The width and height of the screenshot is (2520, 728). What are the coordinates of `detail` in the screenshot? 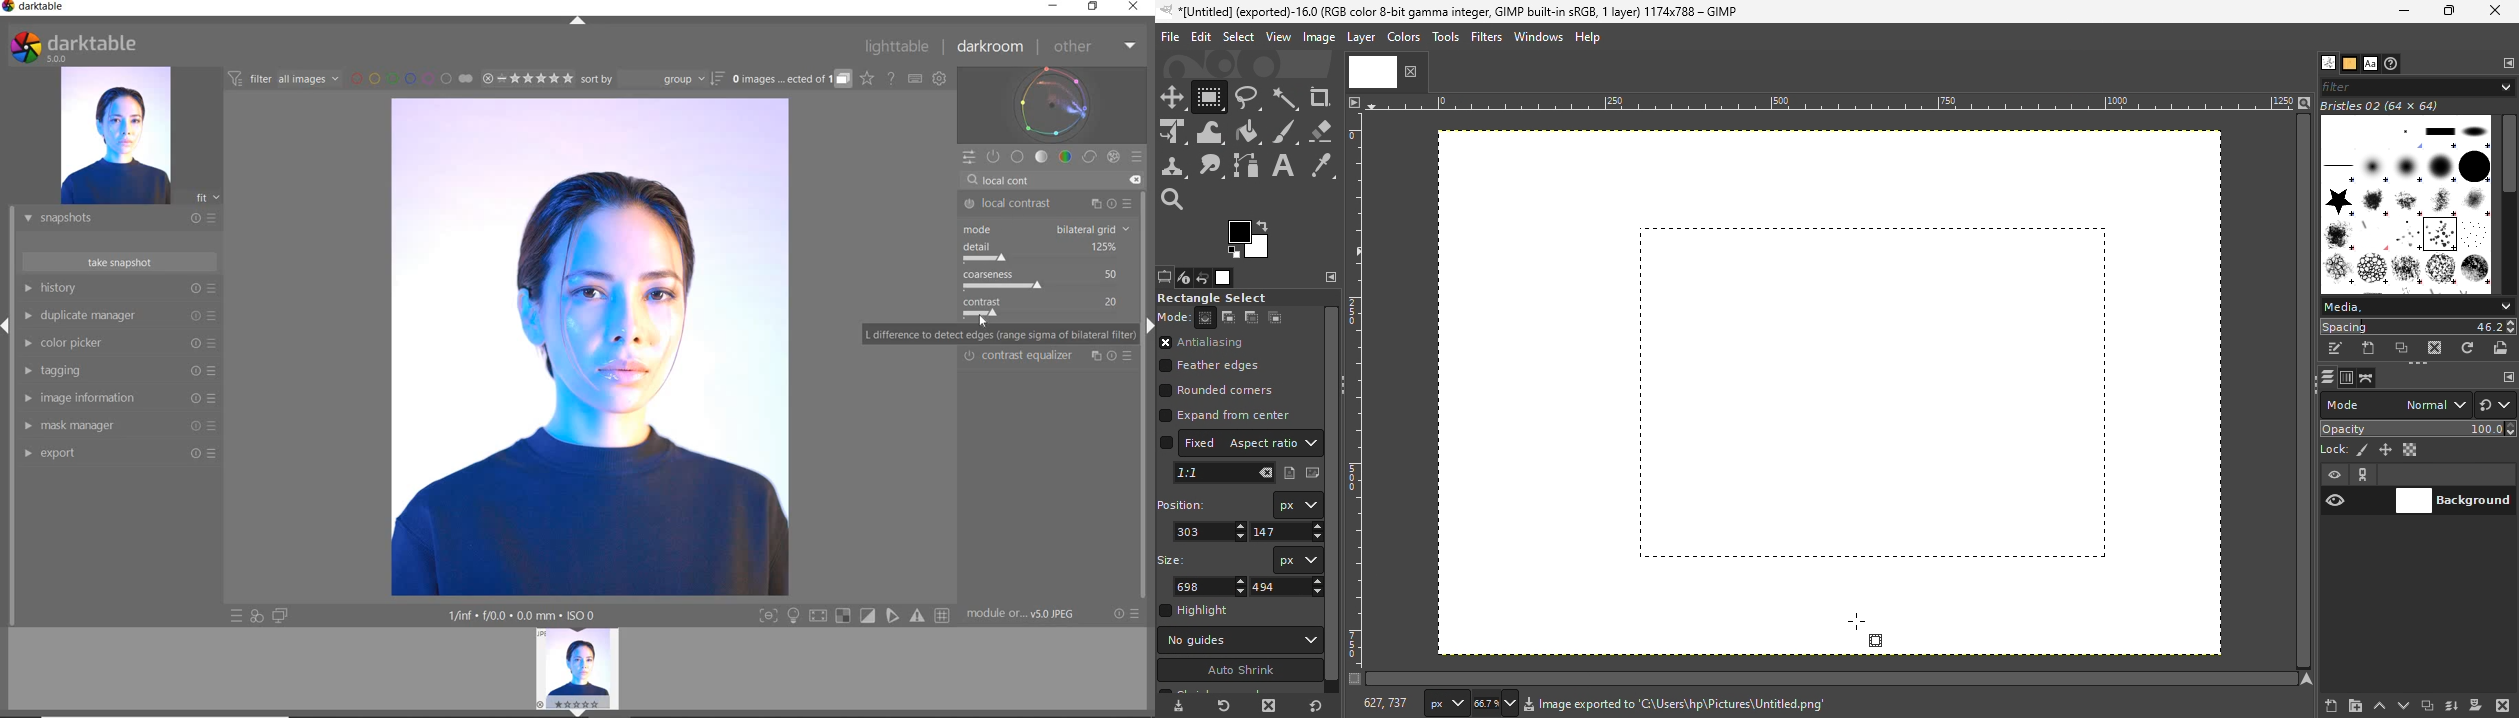 It's located at (1043, 253).